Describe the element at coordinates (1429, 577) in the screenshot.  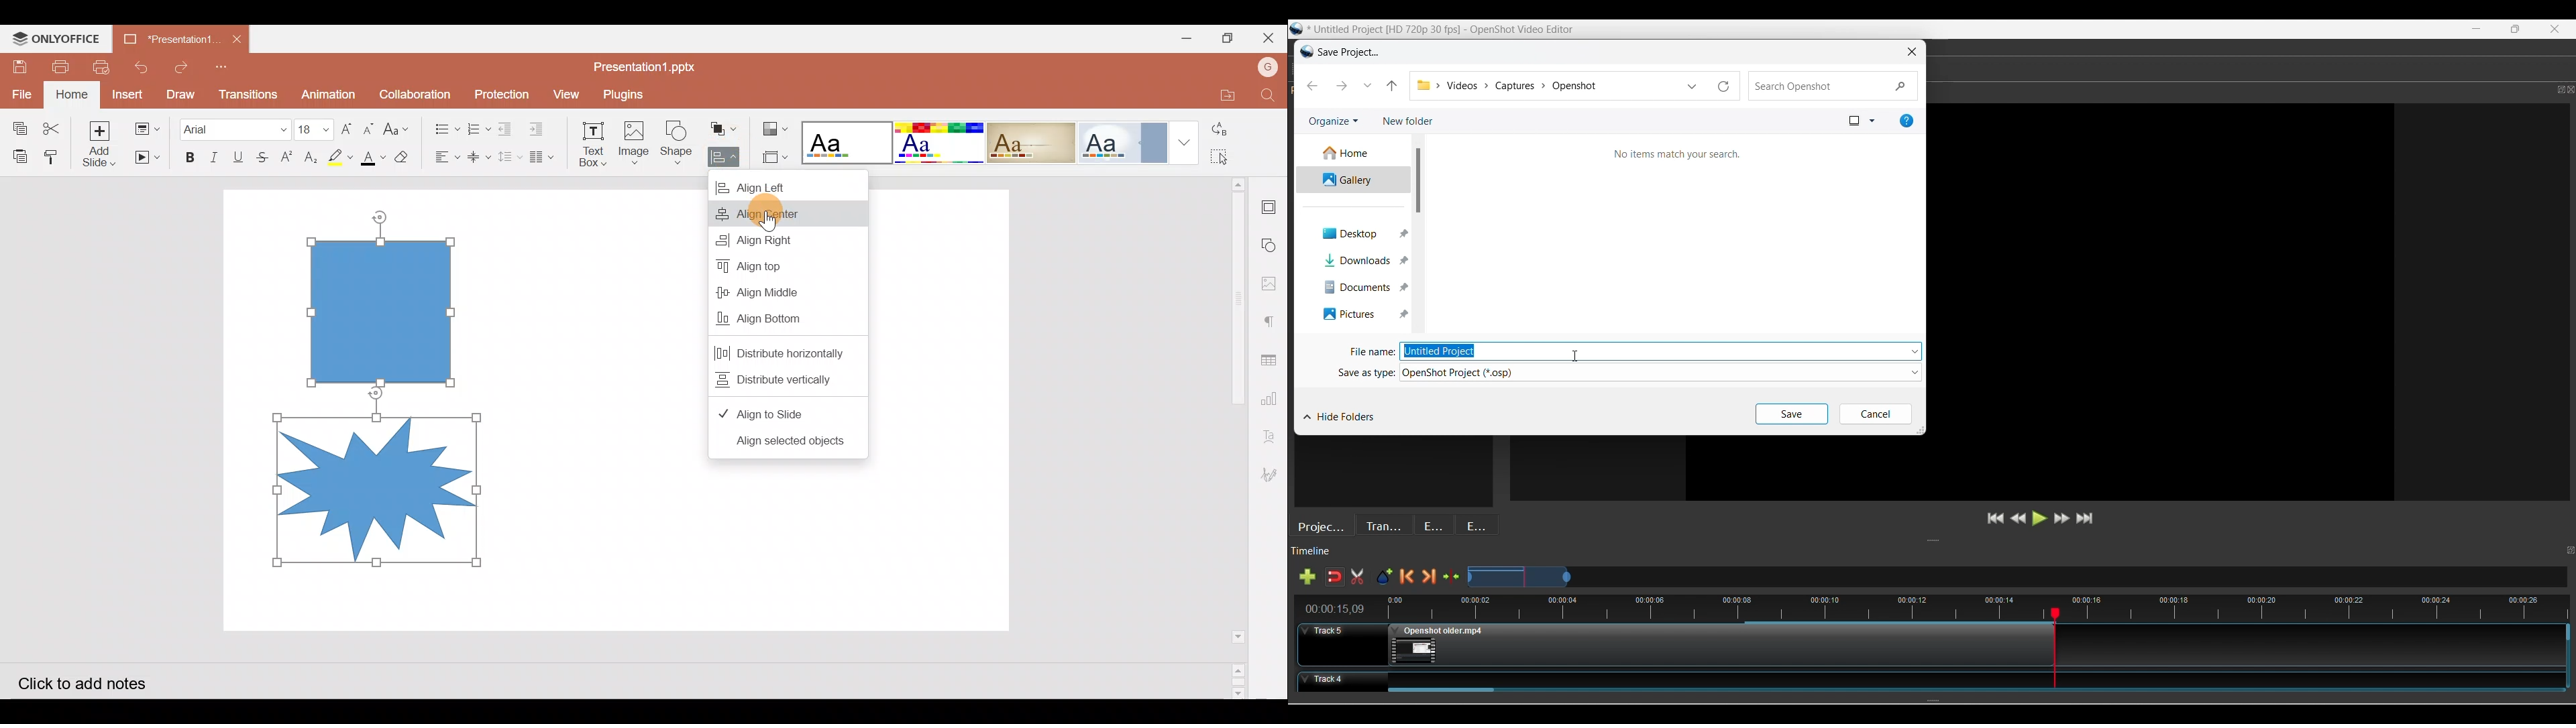
I see `Next marker` at that location.